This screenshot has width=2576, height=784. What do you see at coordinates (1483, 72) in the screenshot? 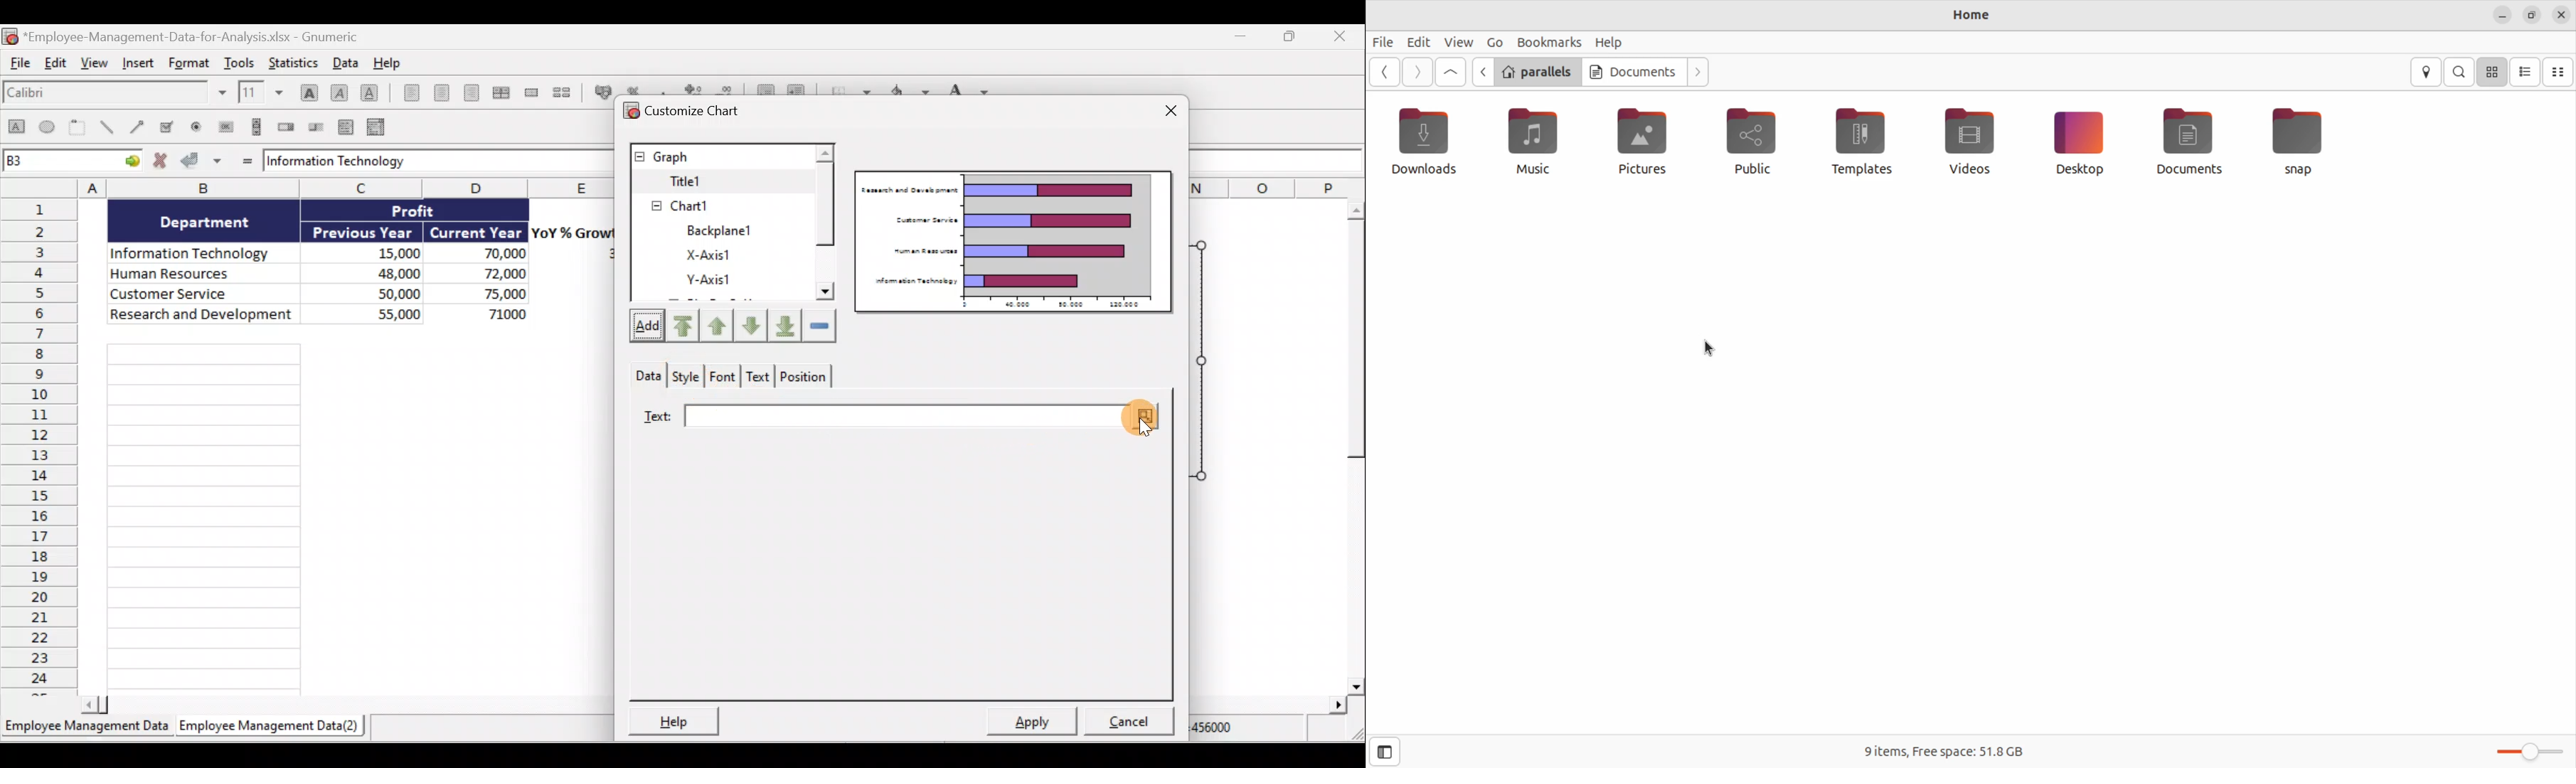
I see `previous` at bounding box center [1483, 72].